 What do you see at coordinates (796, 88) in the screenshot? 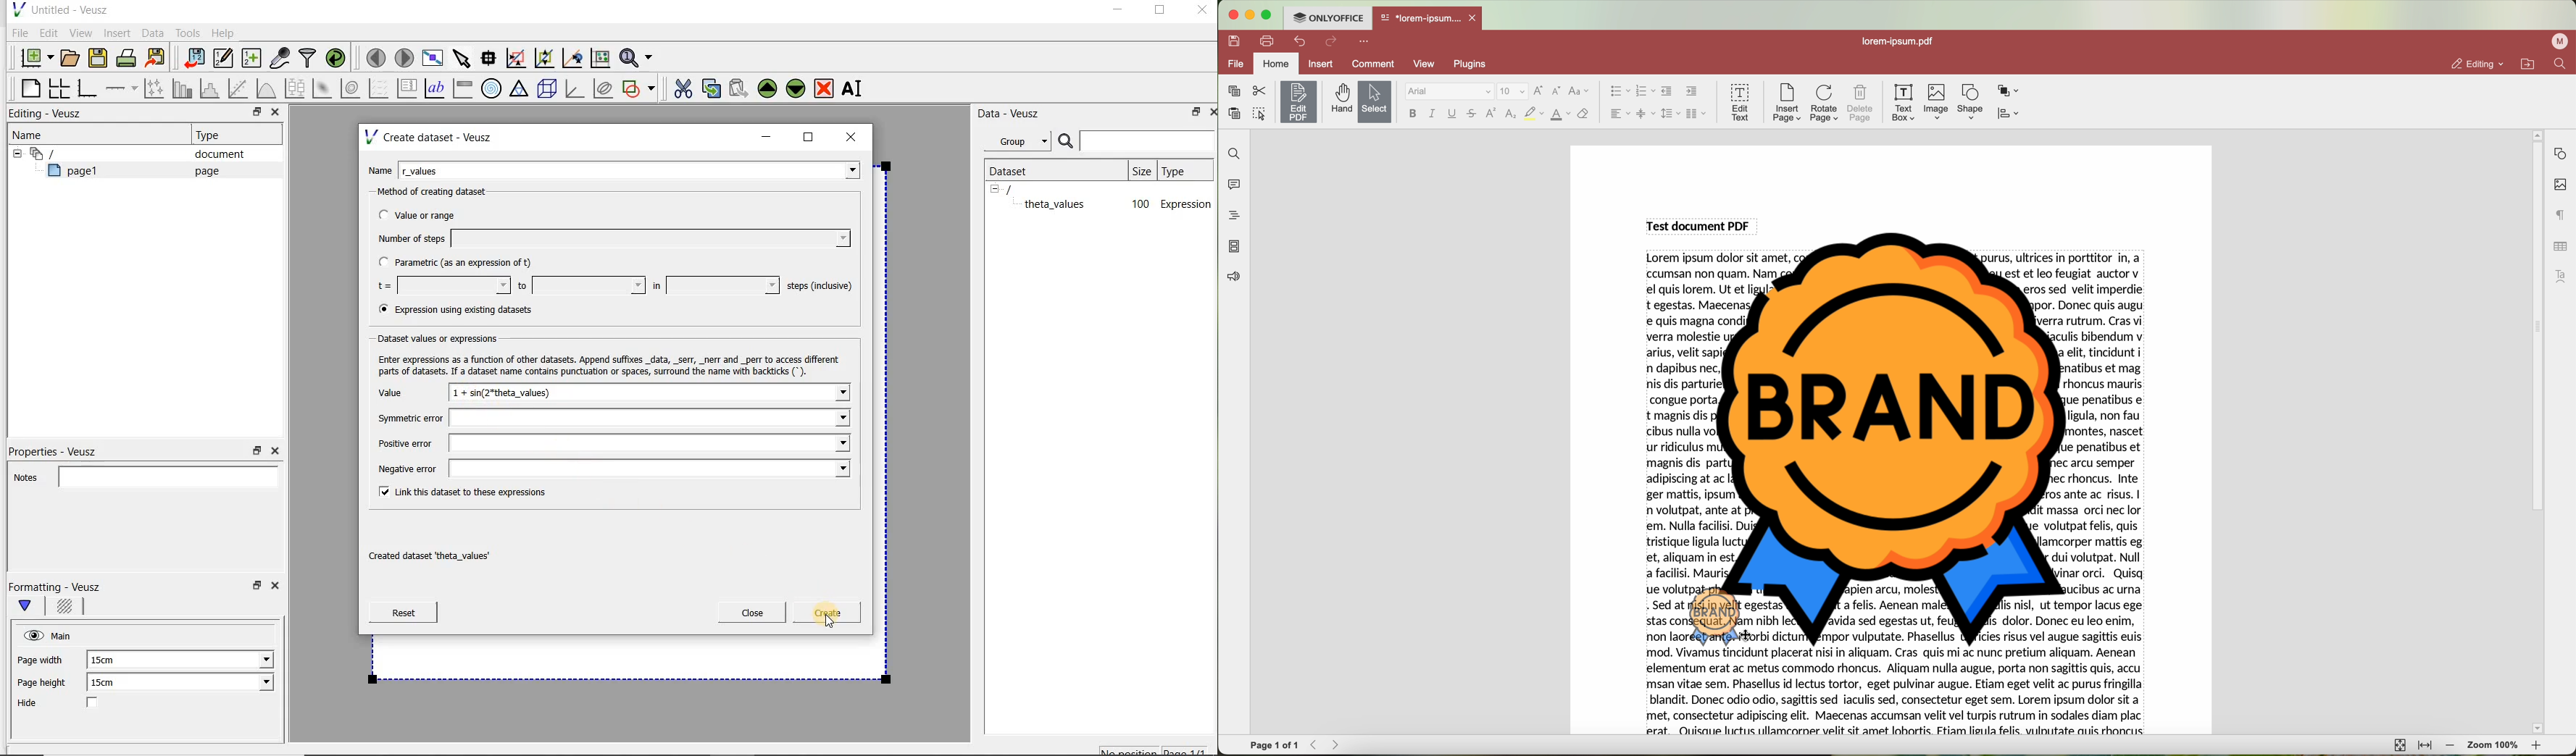
I see `Move the selected widget down` at bounding box center [796, 88].